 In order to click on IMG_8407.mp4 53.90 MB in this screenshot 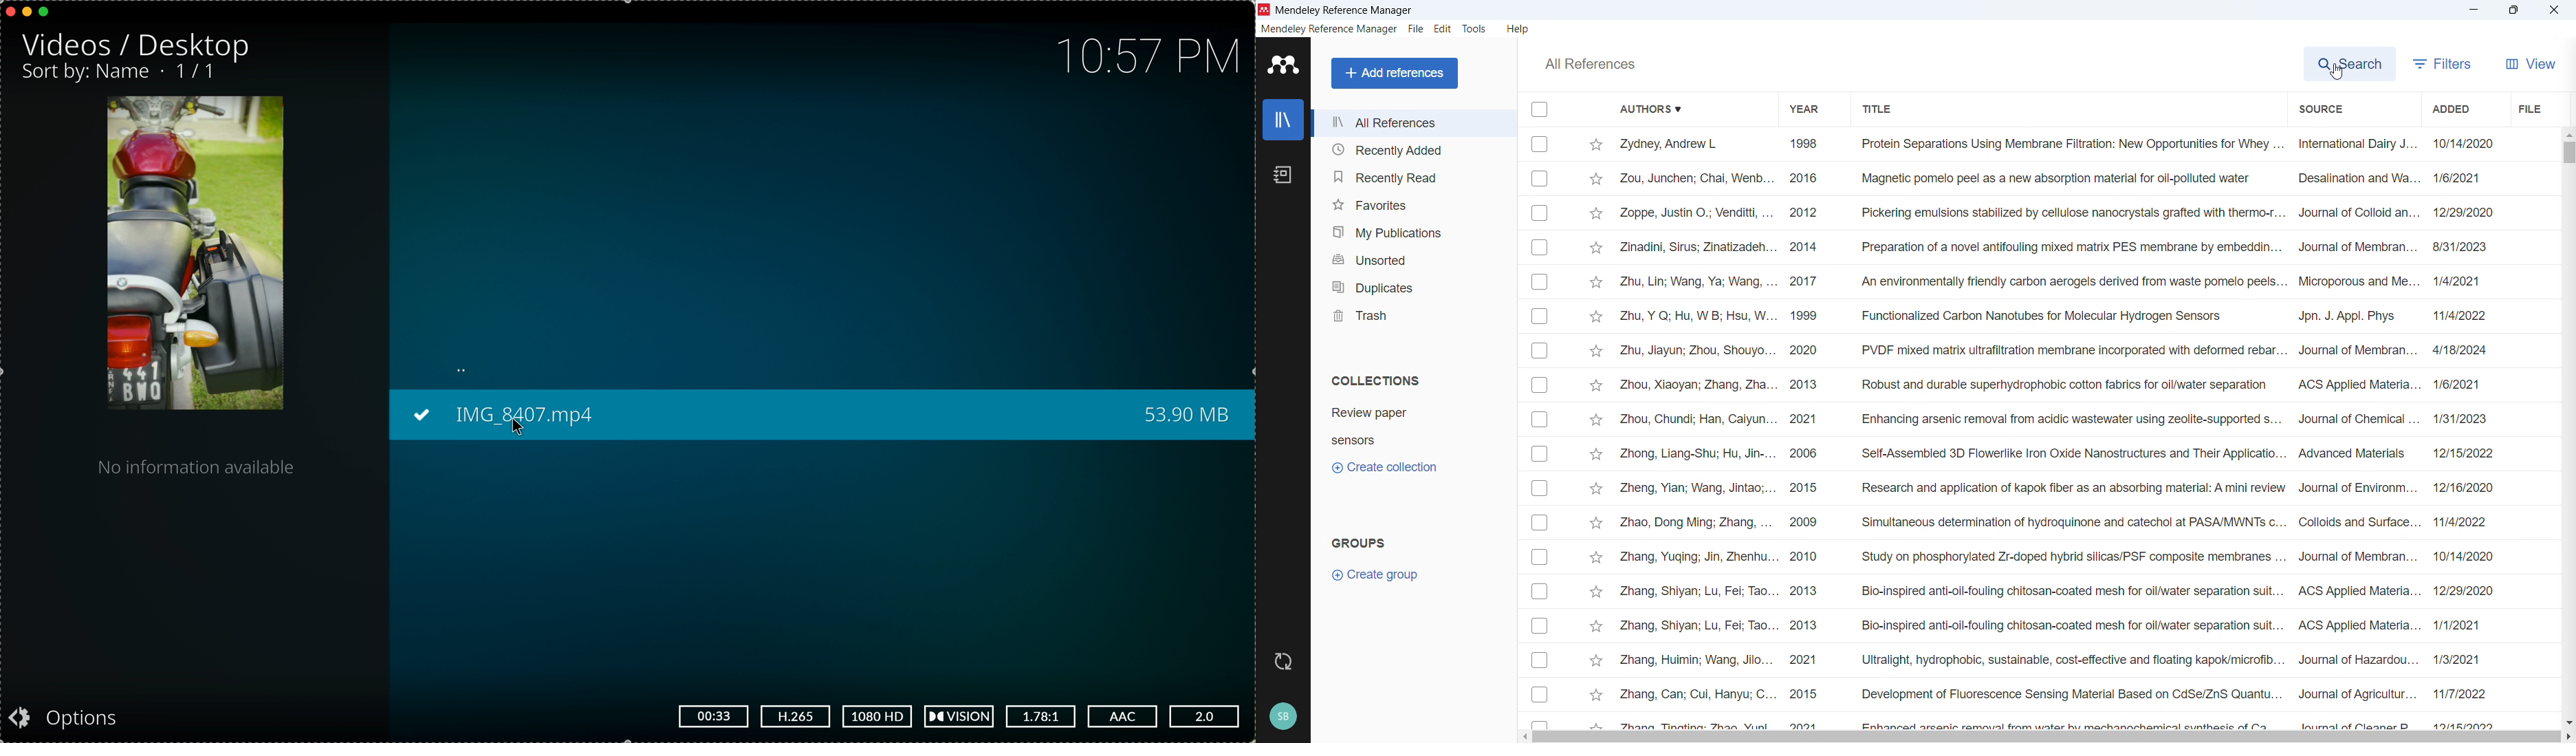, I will do `click(824, 416)`.